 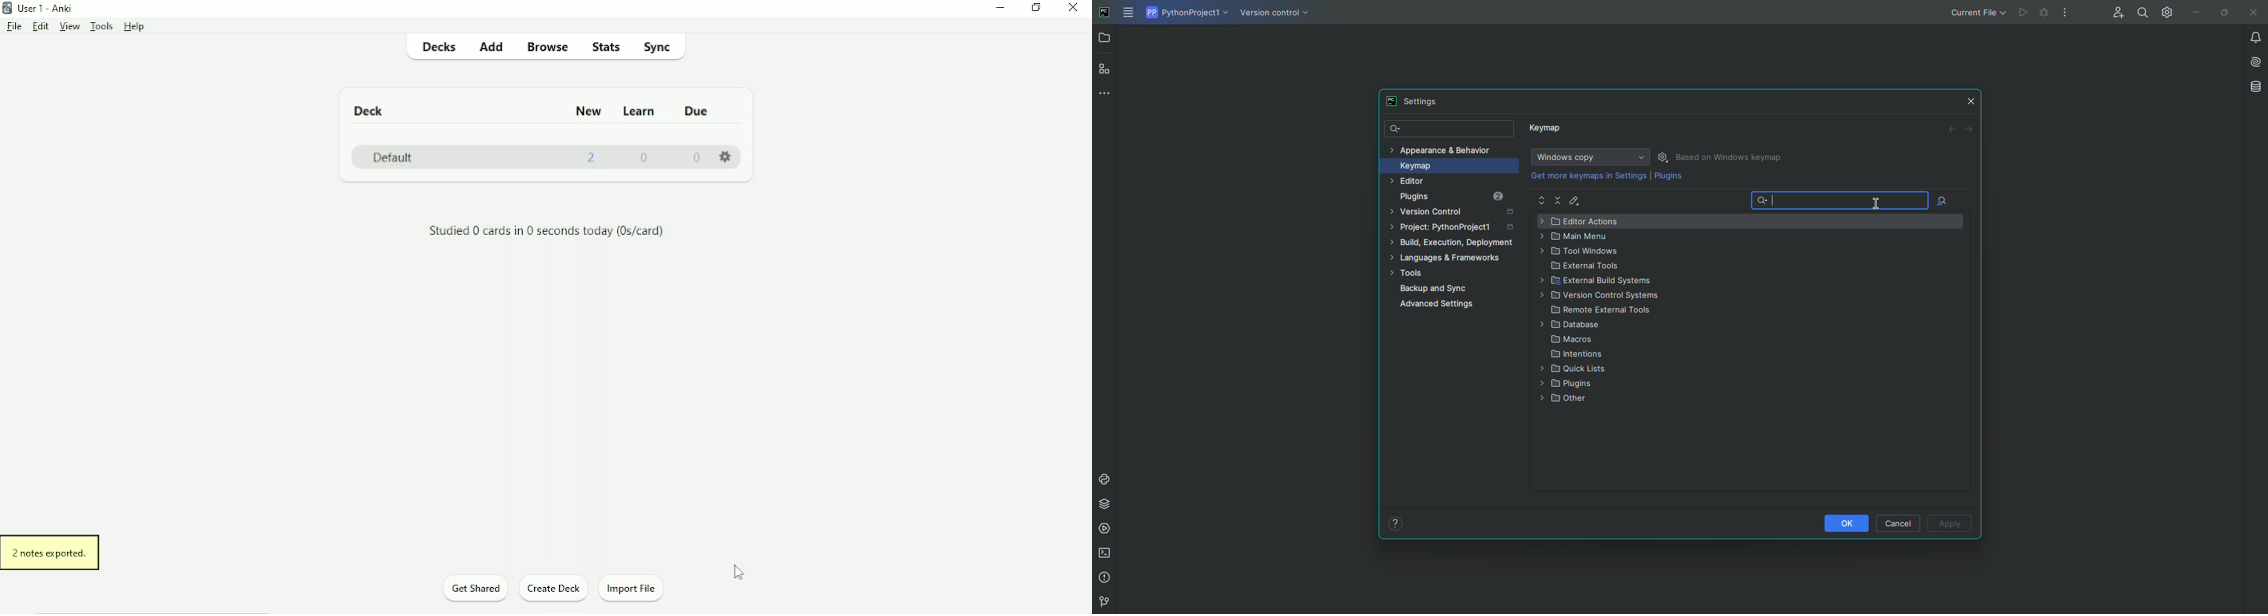 What do you see at coordinates (591, 159) in the screenshot?
I see `2` at bounding box center [591, 159].